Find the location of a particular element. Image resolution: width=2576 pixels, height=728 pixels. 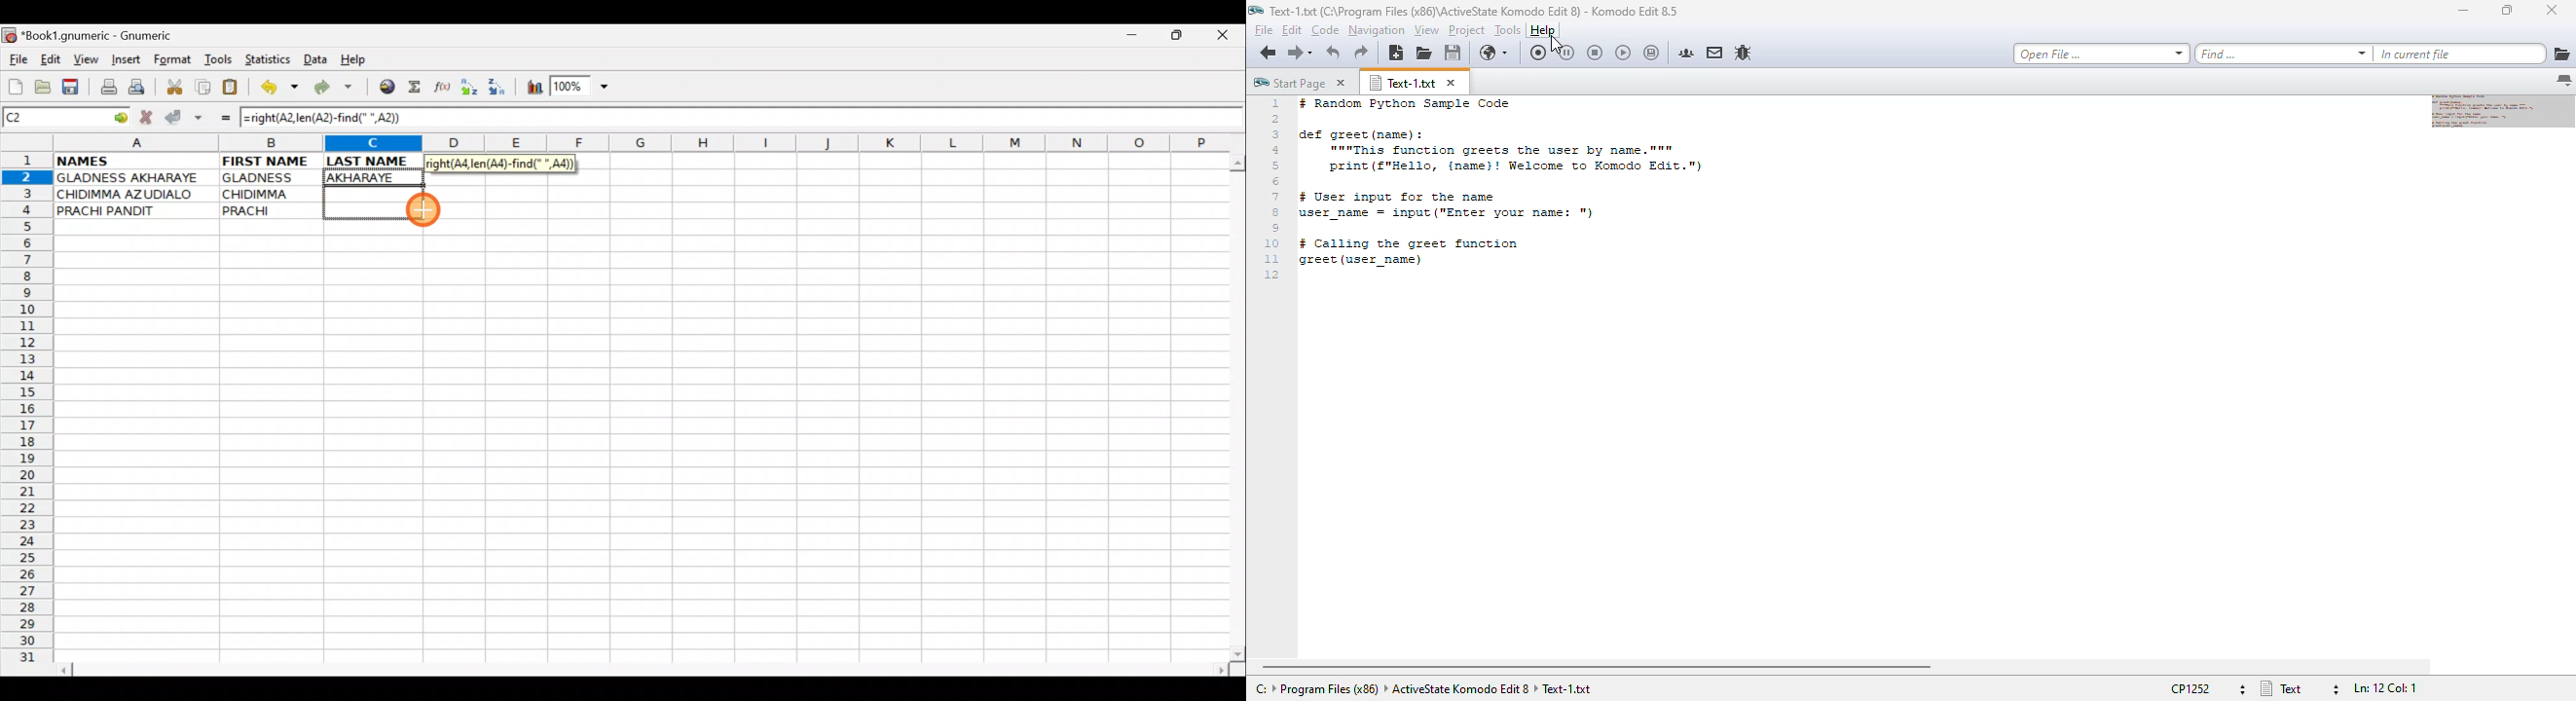

Insert Chart is located at coordinates (531, 89).